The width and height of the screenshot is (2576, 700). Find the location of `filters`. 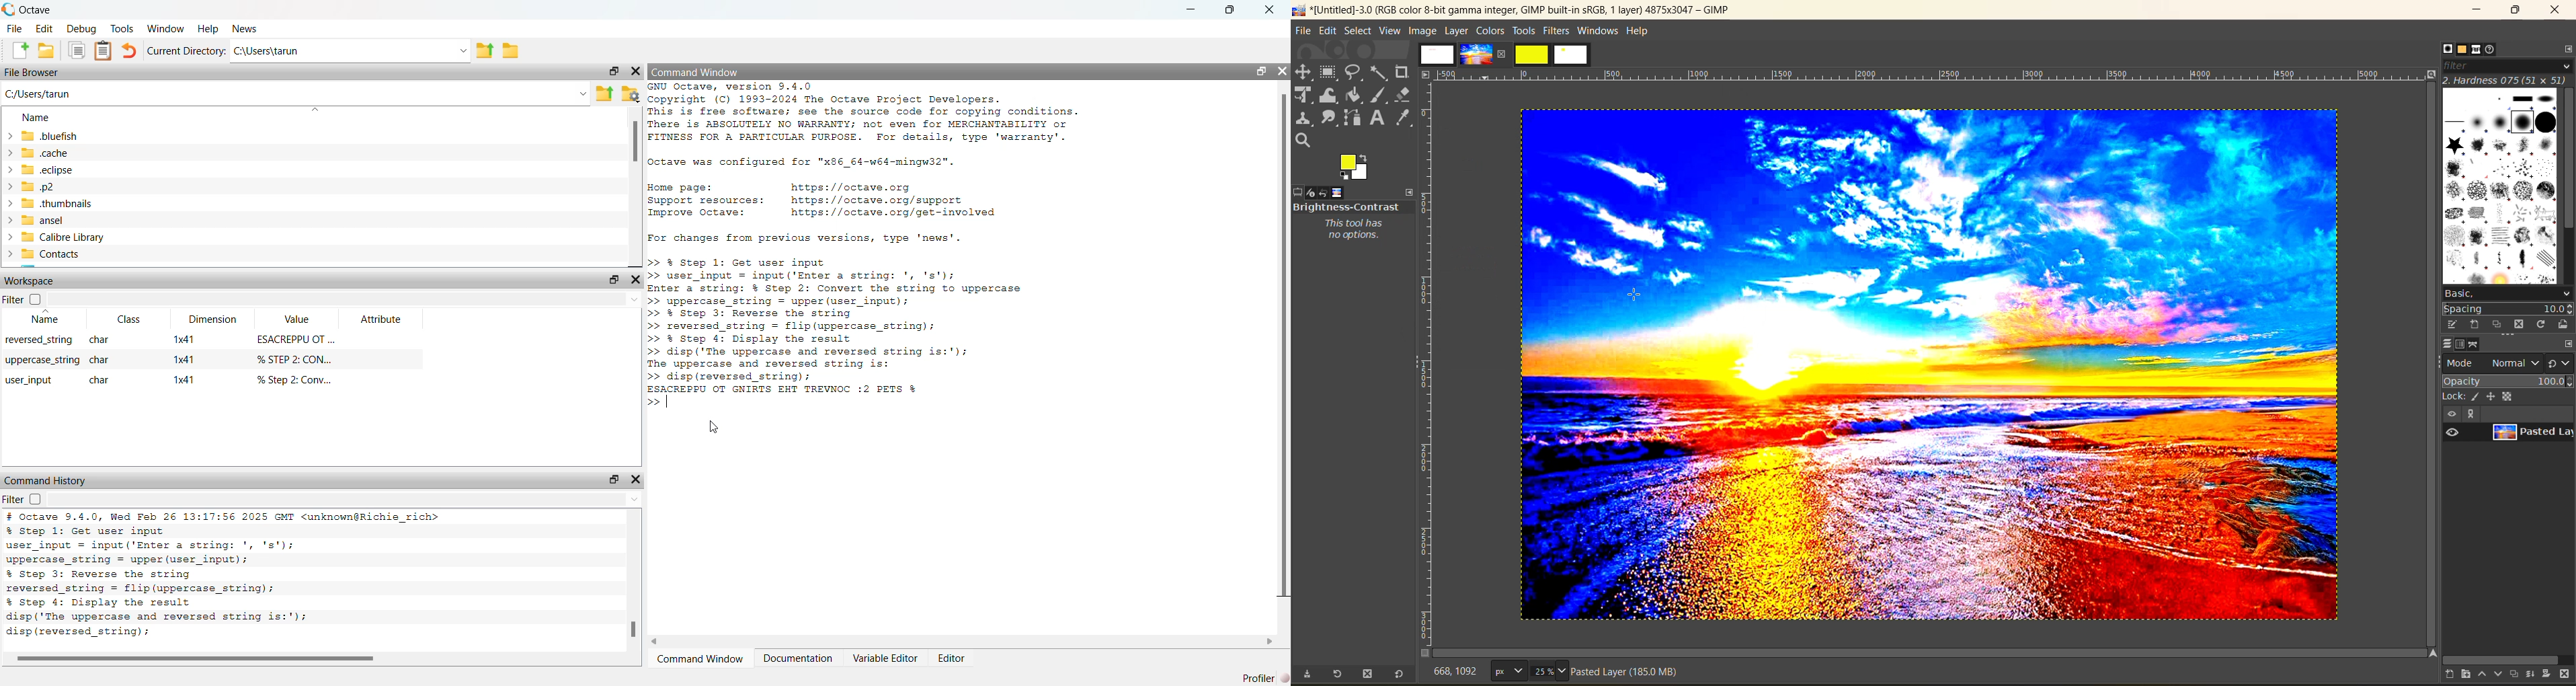

filters is located at coordinates (1558, 30).